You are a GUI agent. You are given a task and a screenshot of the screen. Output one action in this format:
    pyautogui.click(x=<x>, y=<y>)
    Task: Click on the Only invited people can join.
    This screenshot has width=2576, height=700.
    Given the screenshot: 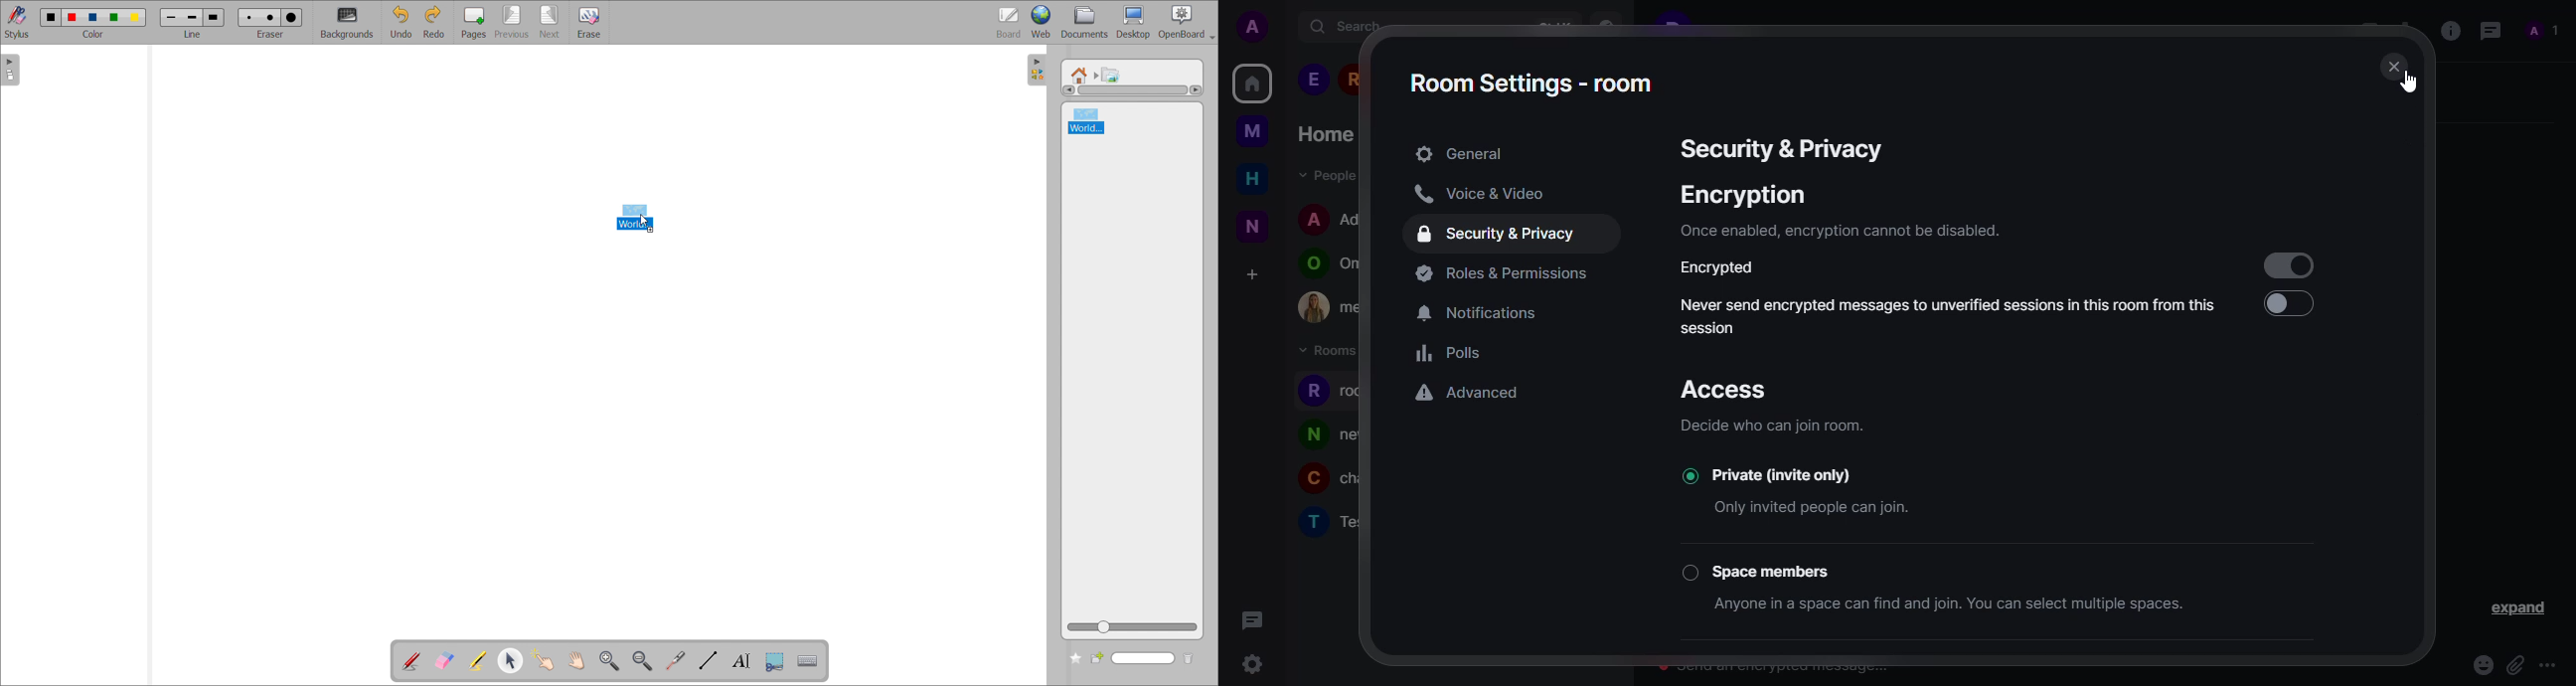 What is the action you would take?
    pyautogui.click(x=1817, y=509)
    